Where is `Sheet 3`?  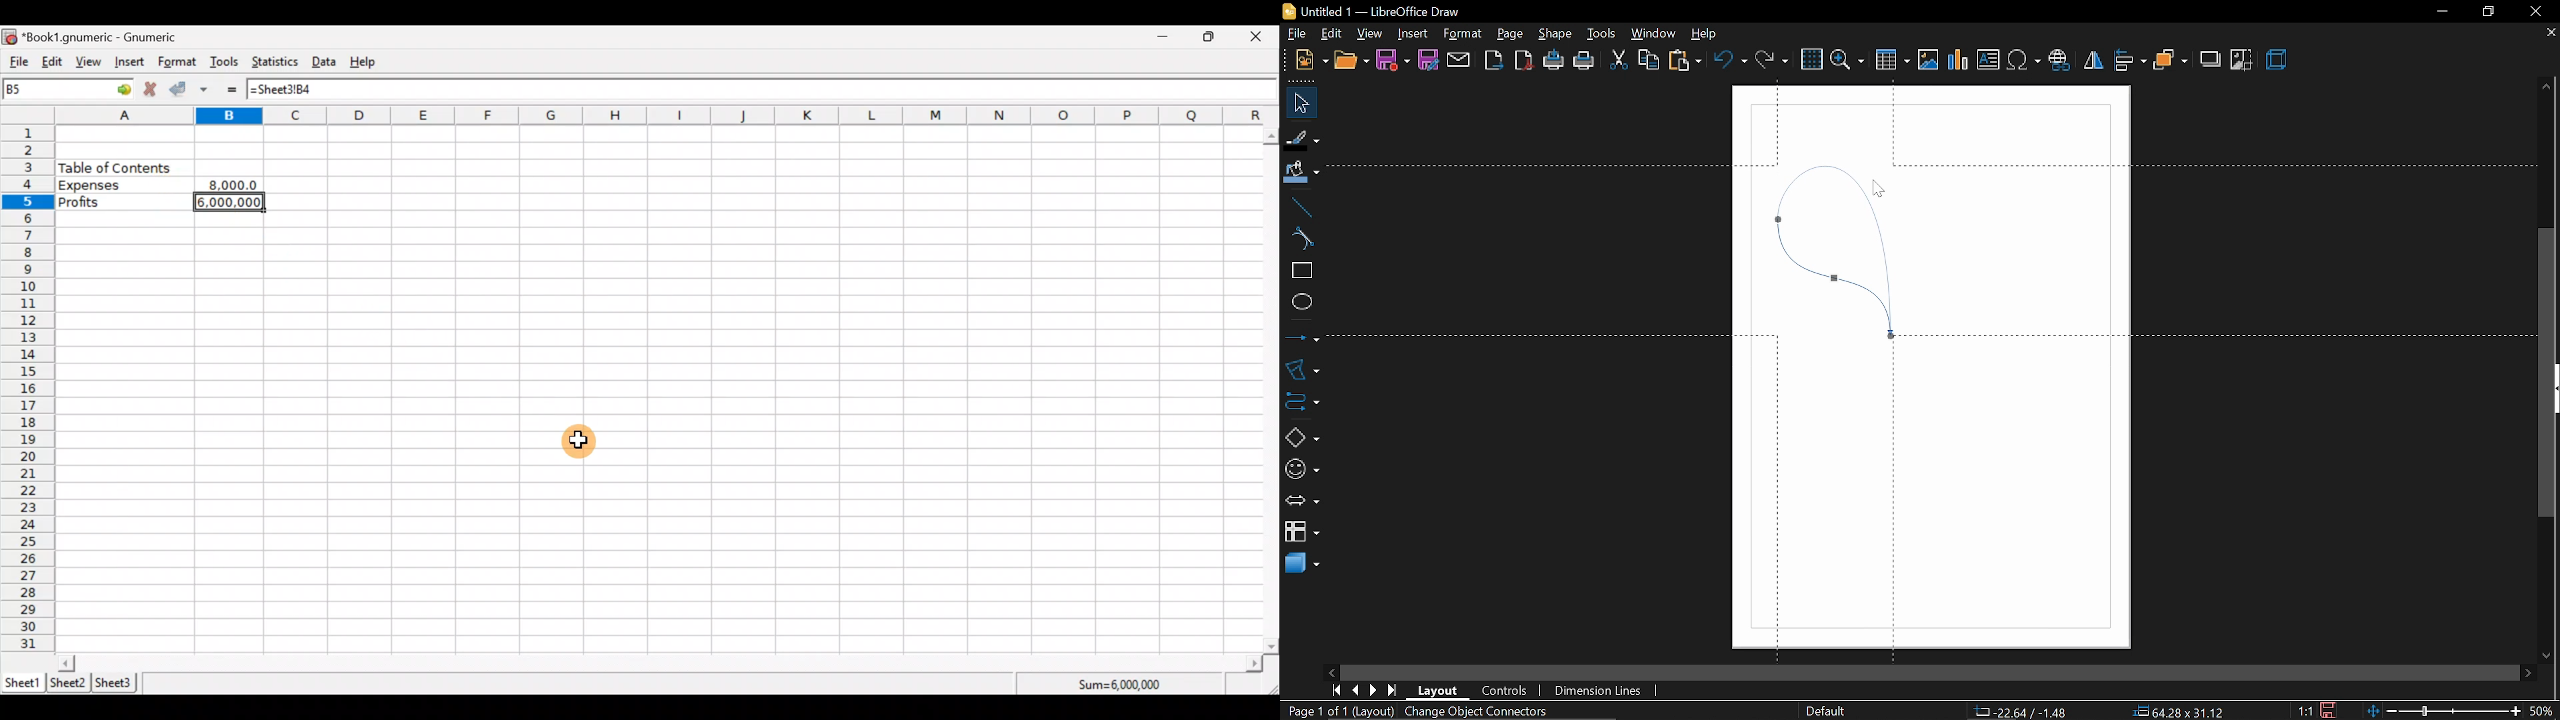 Sheet 3 is located at coordinates (117, 683).